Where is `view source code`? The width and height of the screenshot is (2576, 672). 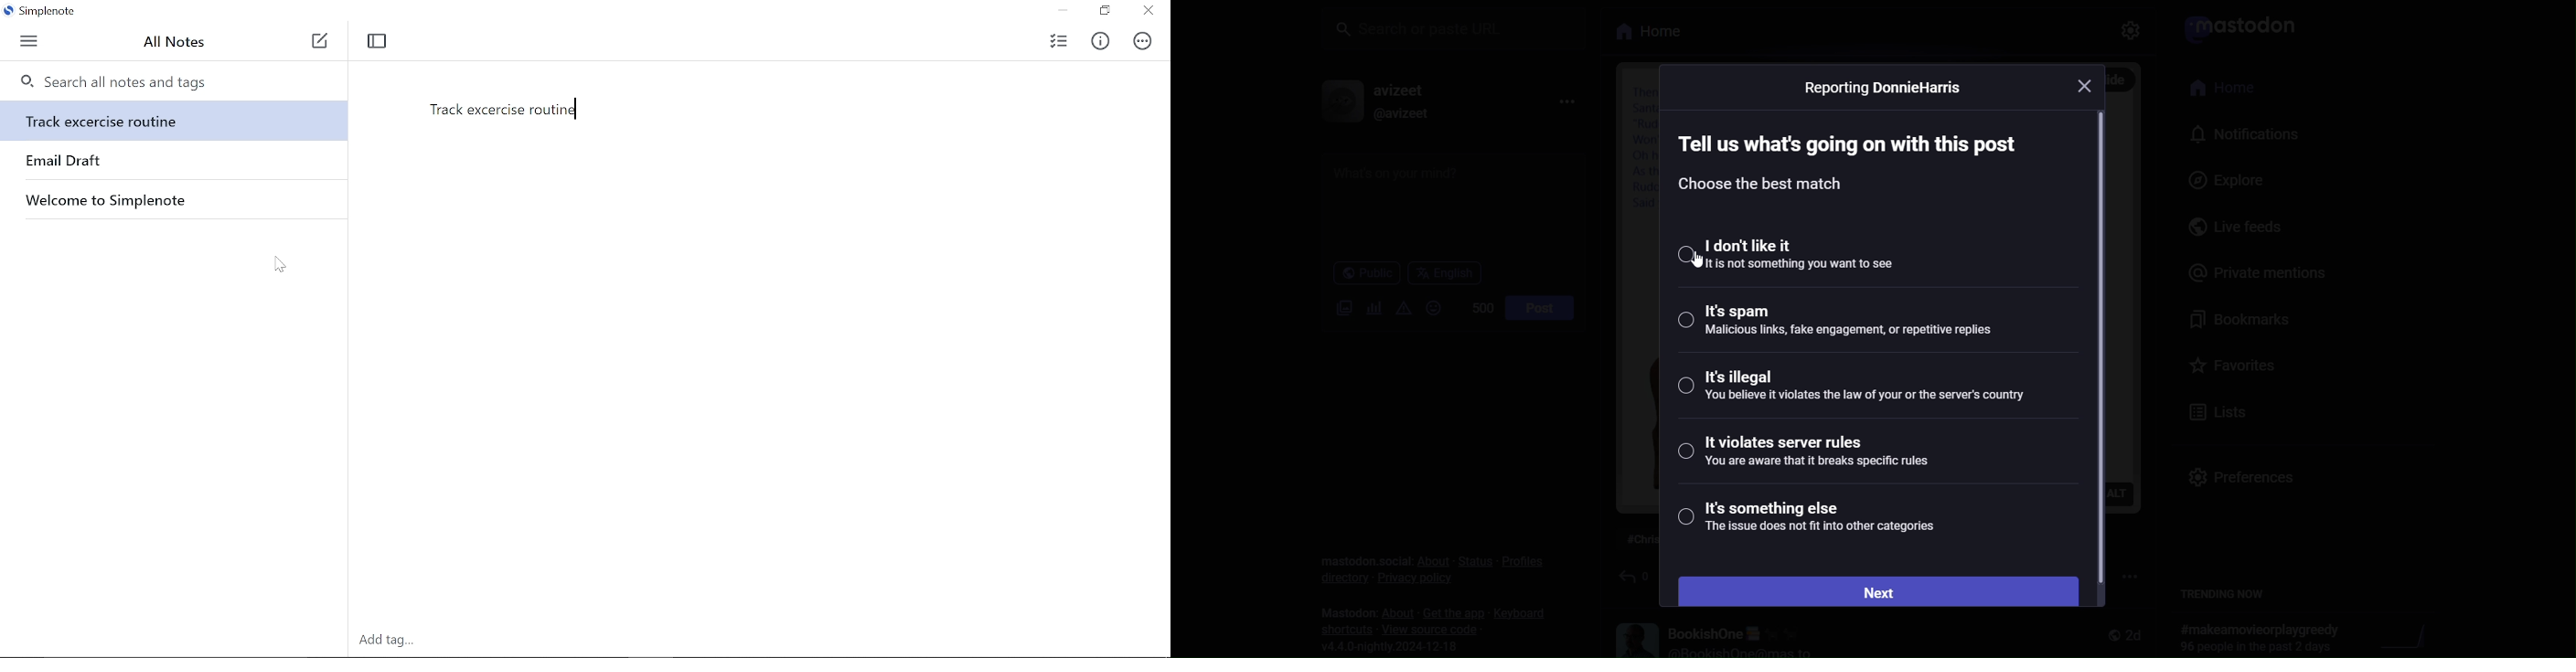 view source code is located at coordinates (1432, 629).